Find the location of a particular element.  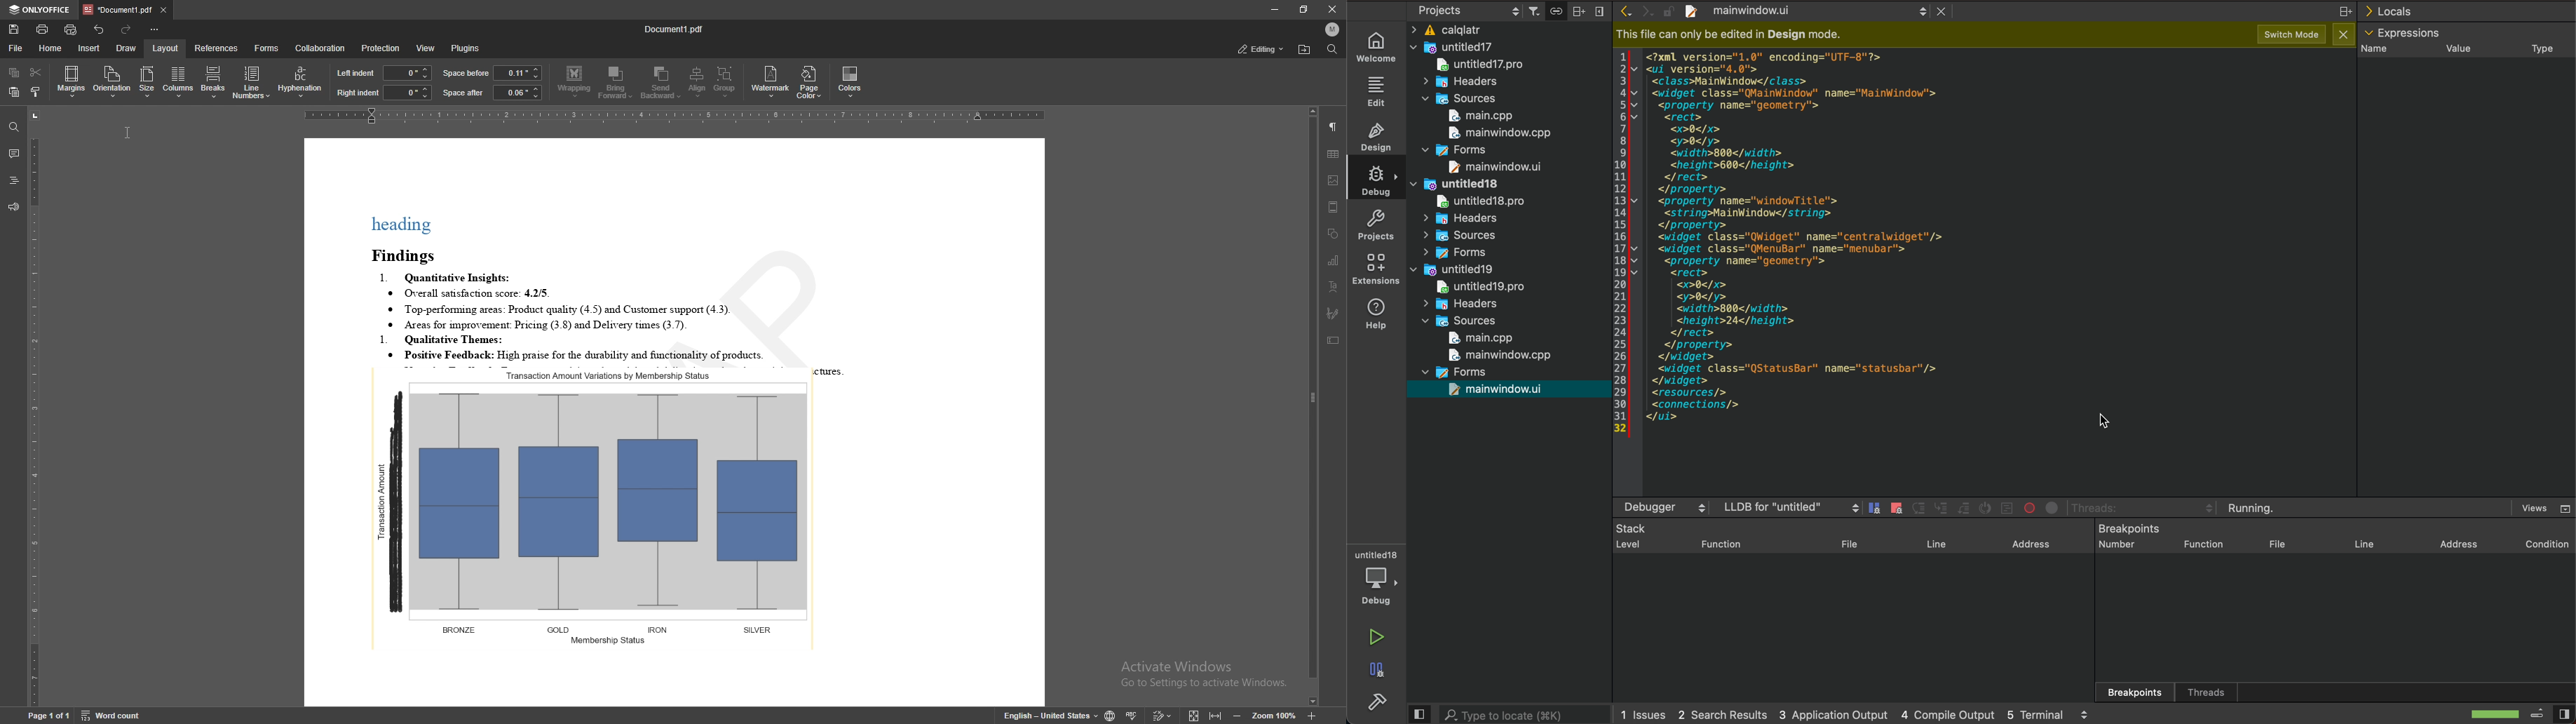

search is located at coordinates (1525, 714).